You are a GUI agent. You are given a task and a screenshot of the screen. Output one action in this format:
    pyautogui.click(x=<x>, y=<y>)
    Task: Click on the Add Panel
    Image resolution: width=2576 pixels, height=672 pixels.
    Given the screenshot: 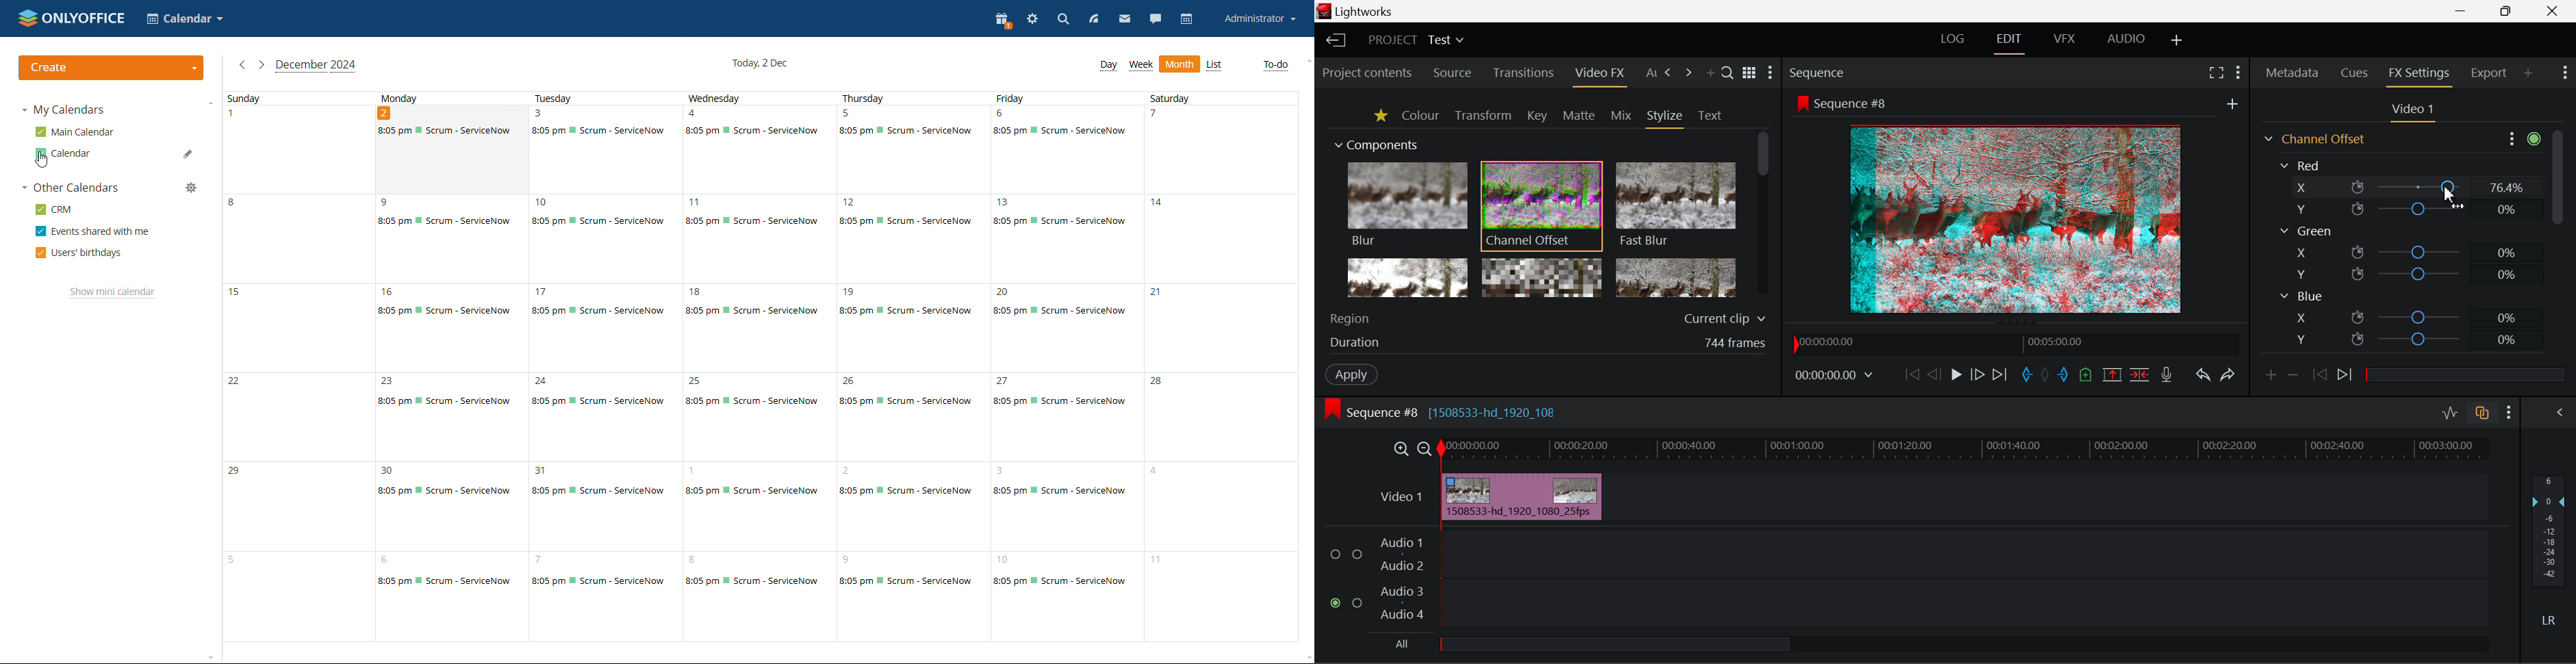 What is the action you would take?
    pyautogui.click(x=1710, y=74)
    